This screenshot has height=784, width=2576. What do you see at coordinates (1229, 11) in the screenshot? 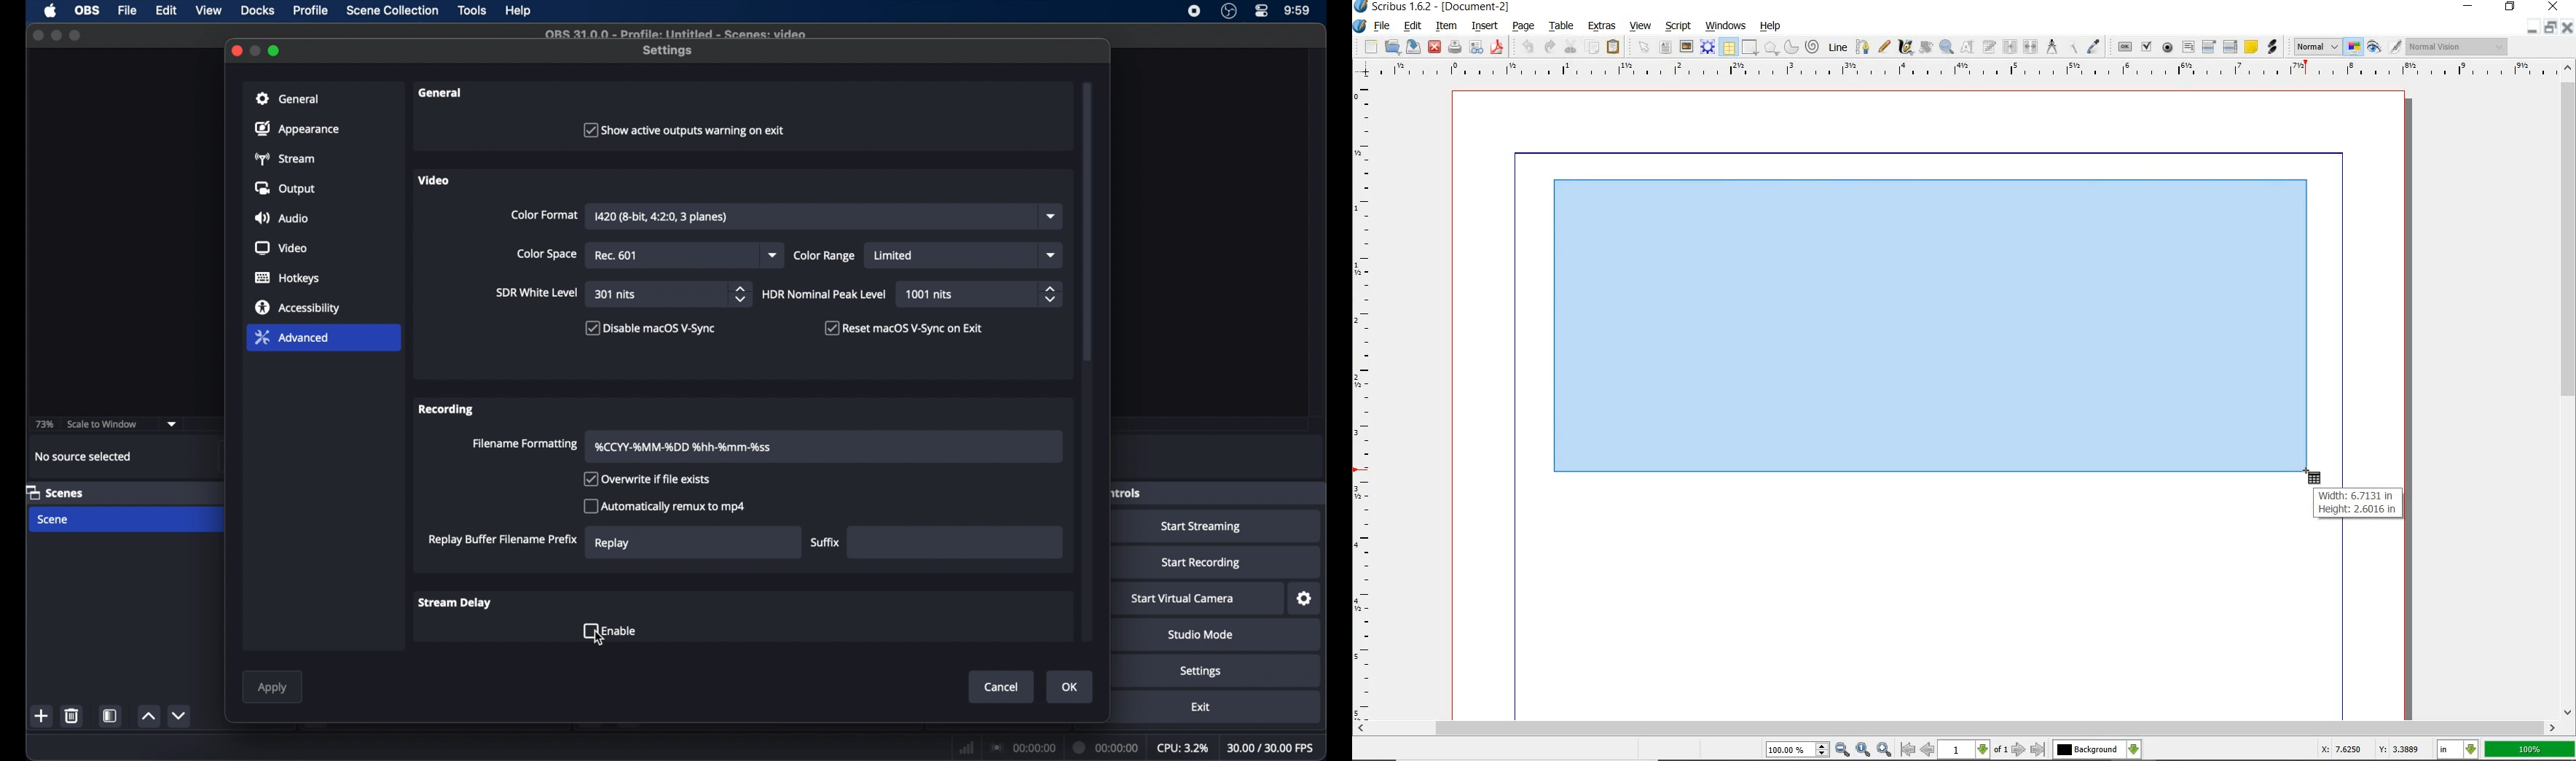
I see `obs studio` at bounding box center [1229, 11].